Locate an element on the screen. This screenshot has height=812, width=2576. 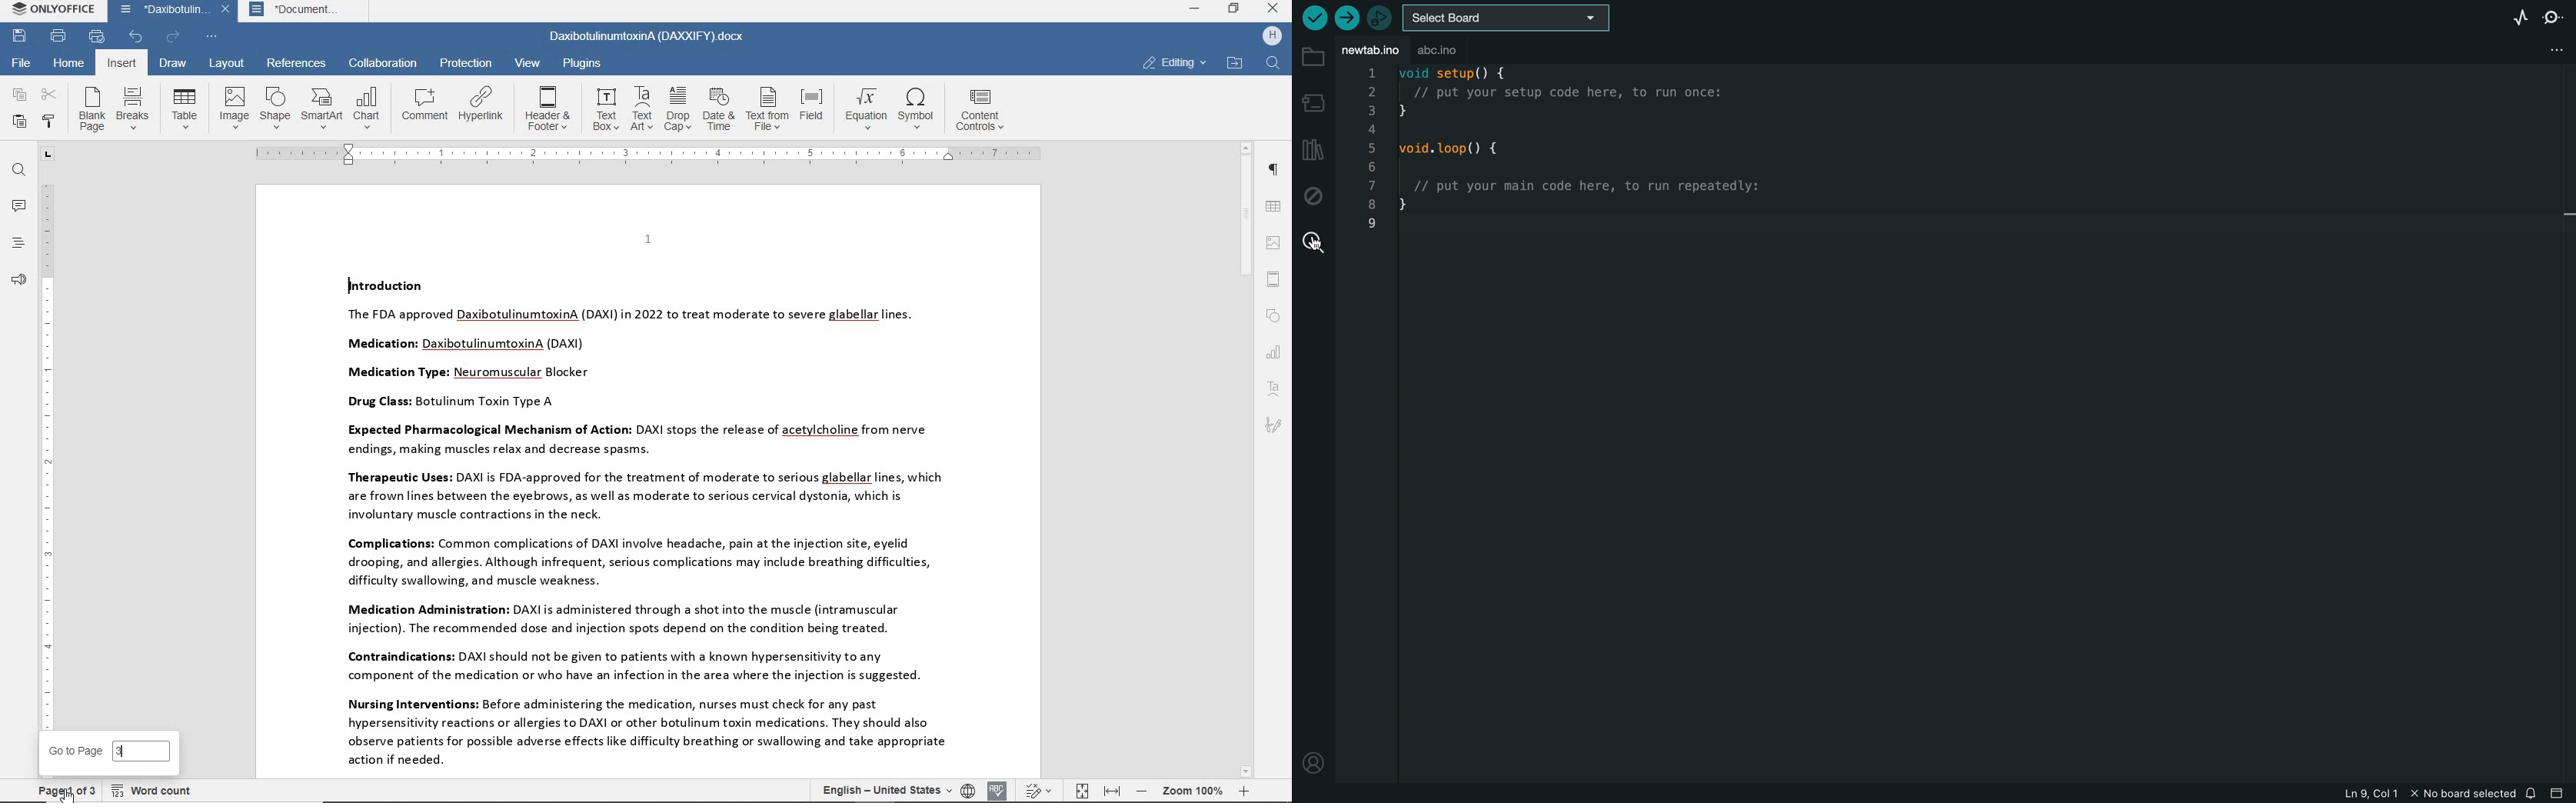
textart is located at coordinates (1273, 388).